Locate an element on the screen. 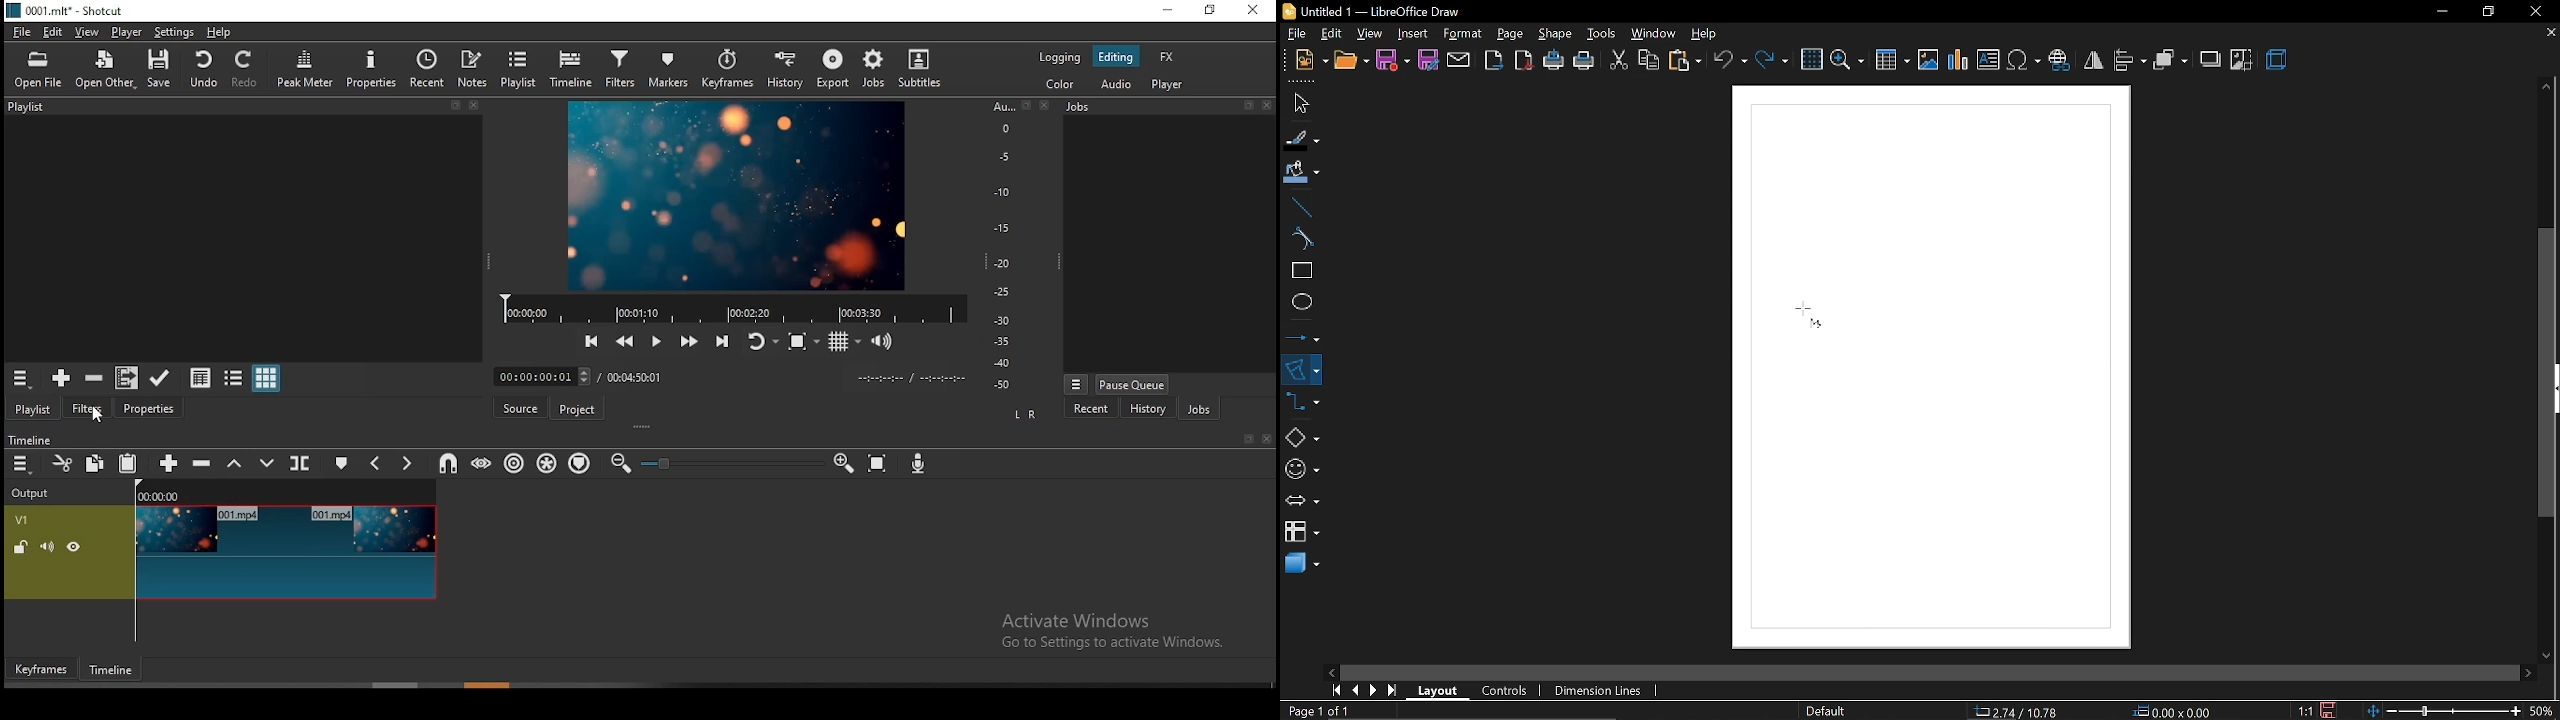 The image size is (2576, 728). close current tab is located at coordinates (2547, 34).